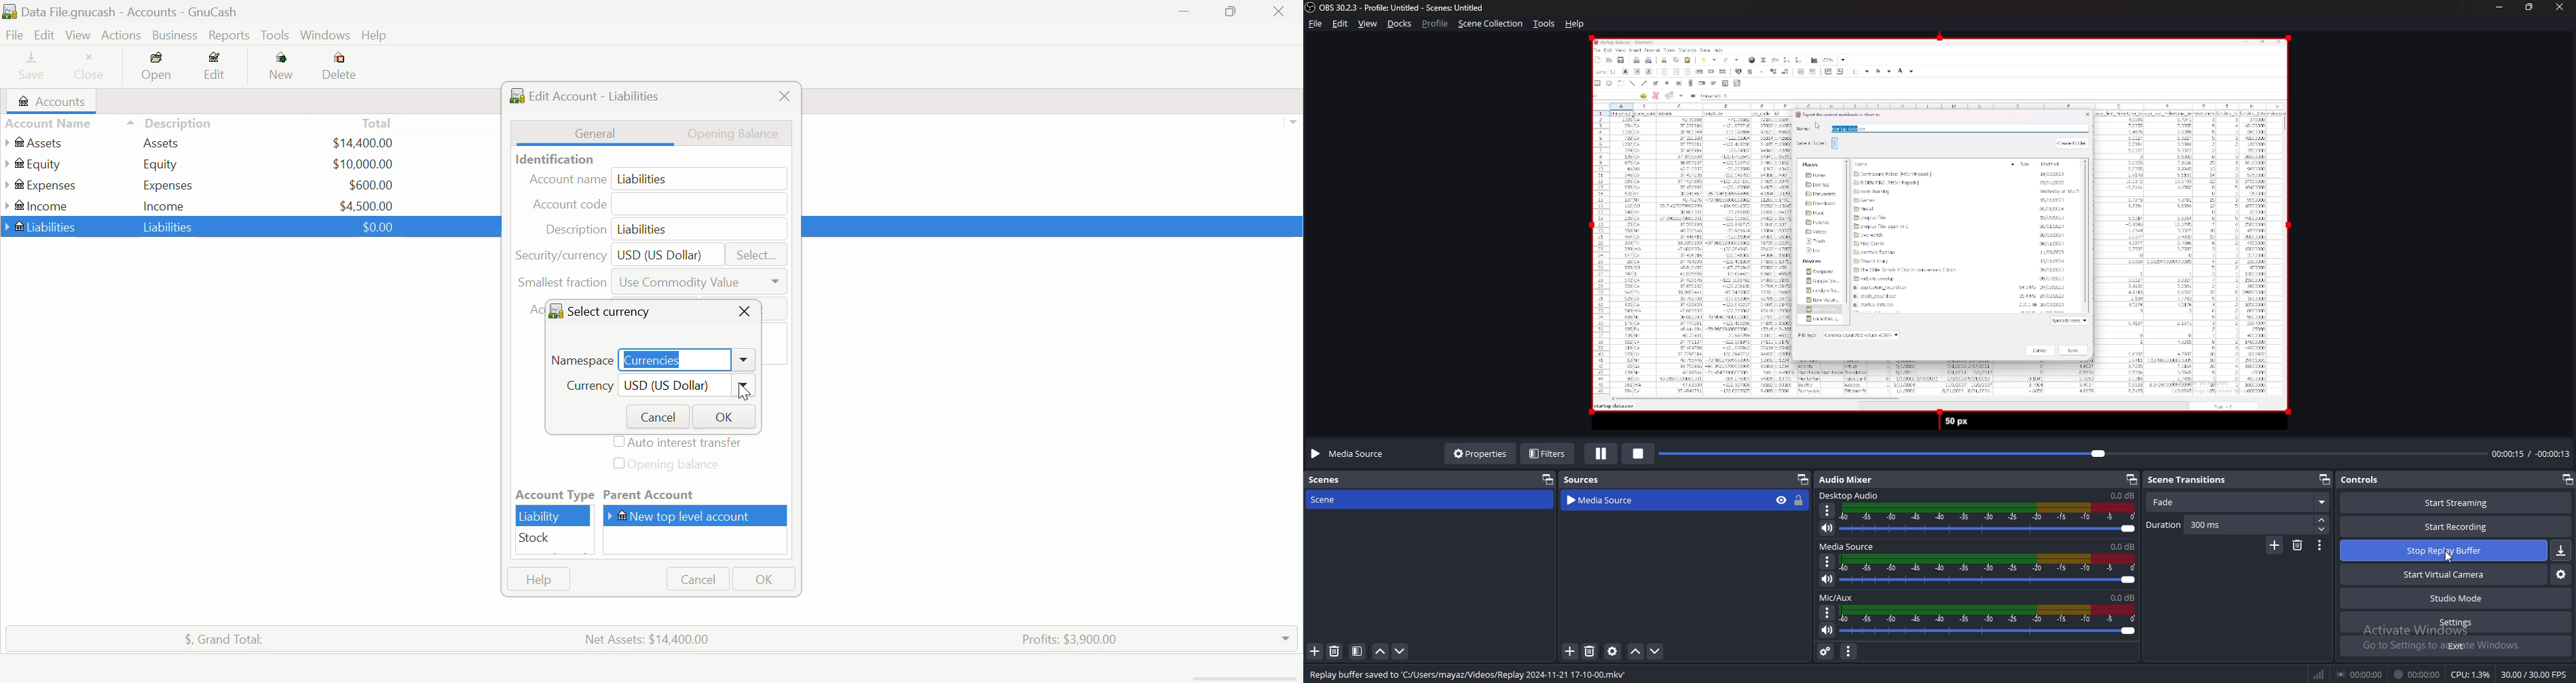 This screenshot has height=700, width=2576. What do you see at coordinates (1828, 579) in the screenshot?
I see `mute` at bounding box center [1828, 579].